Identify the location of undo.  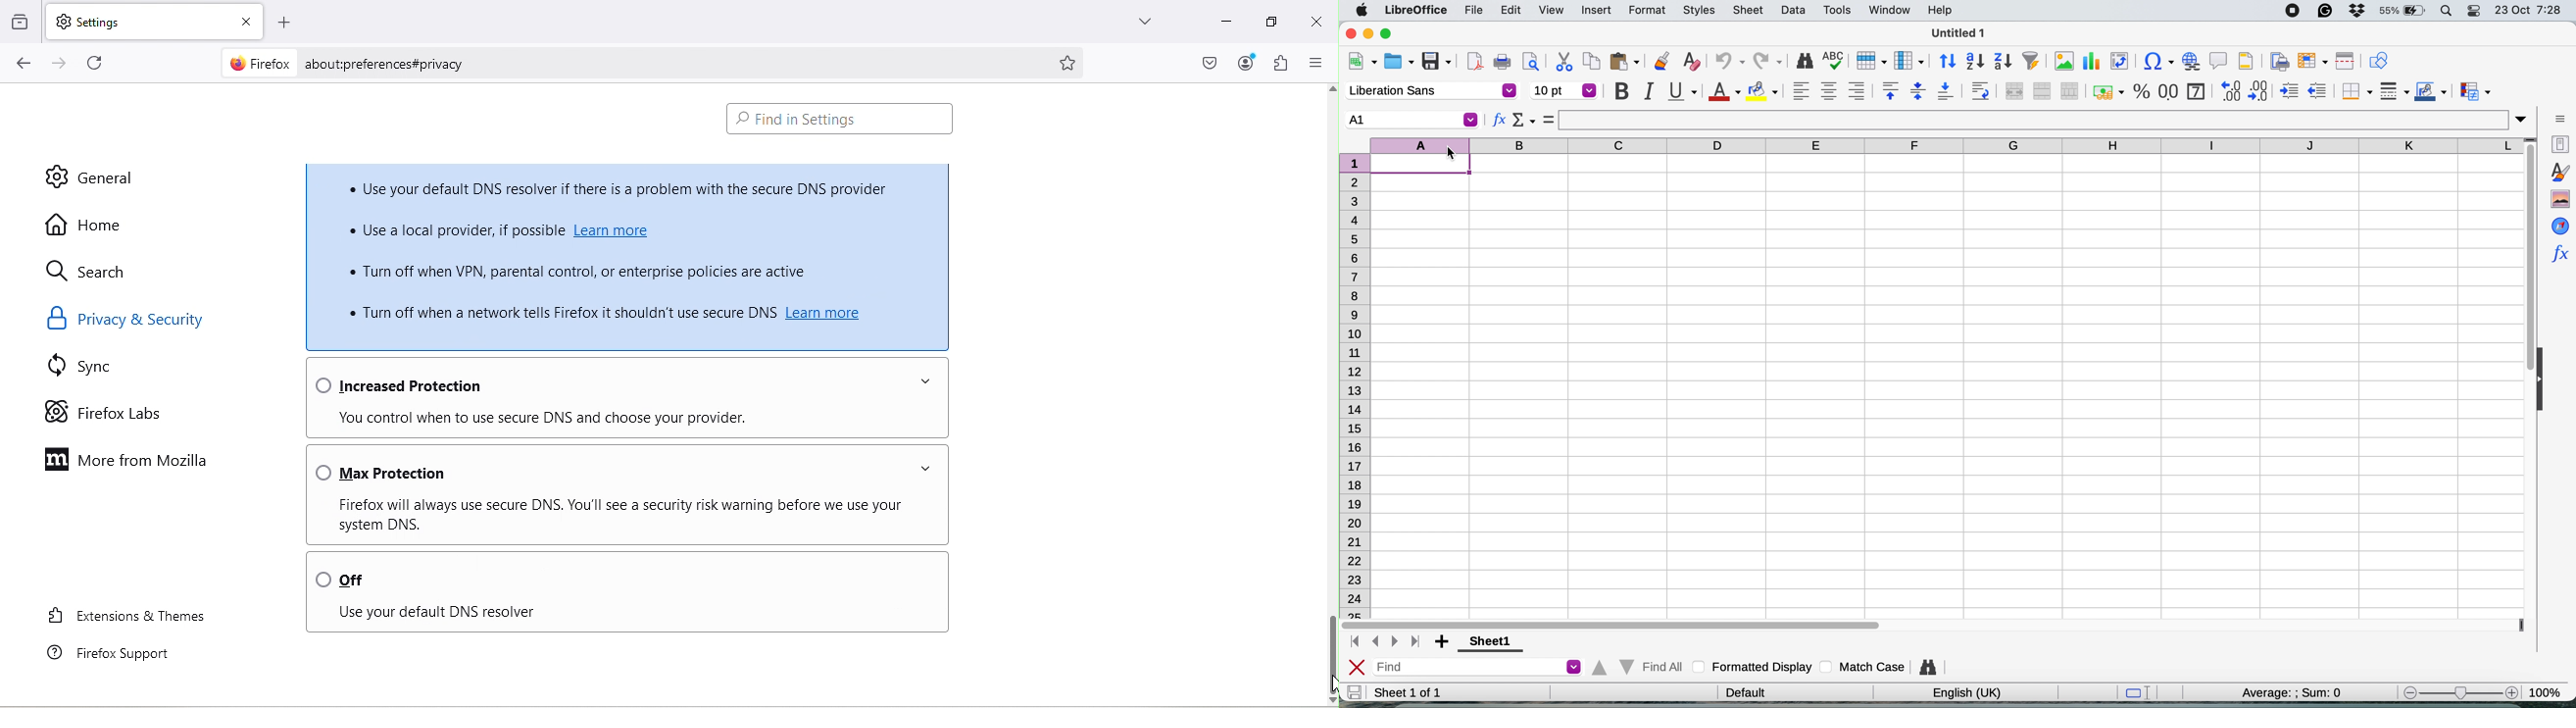
(1729, 62).